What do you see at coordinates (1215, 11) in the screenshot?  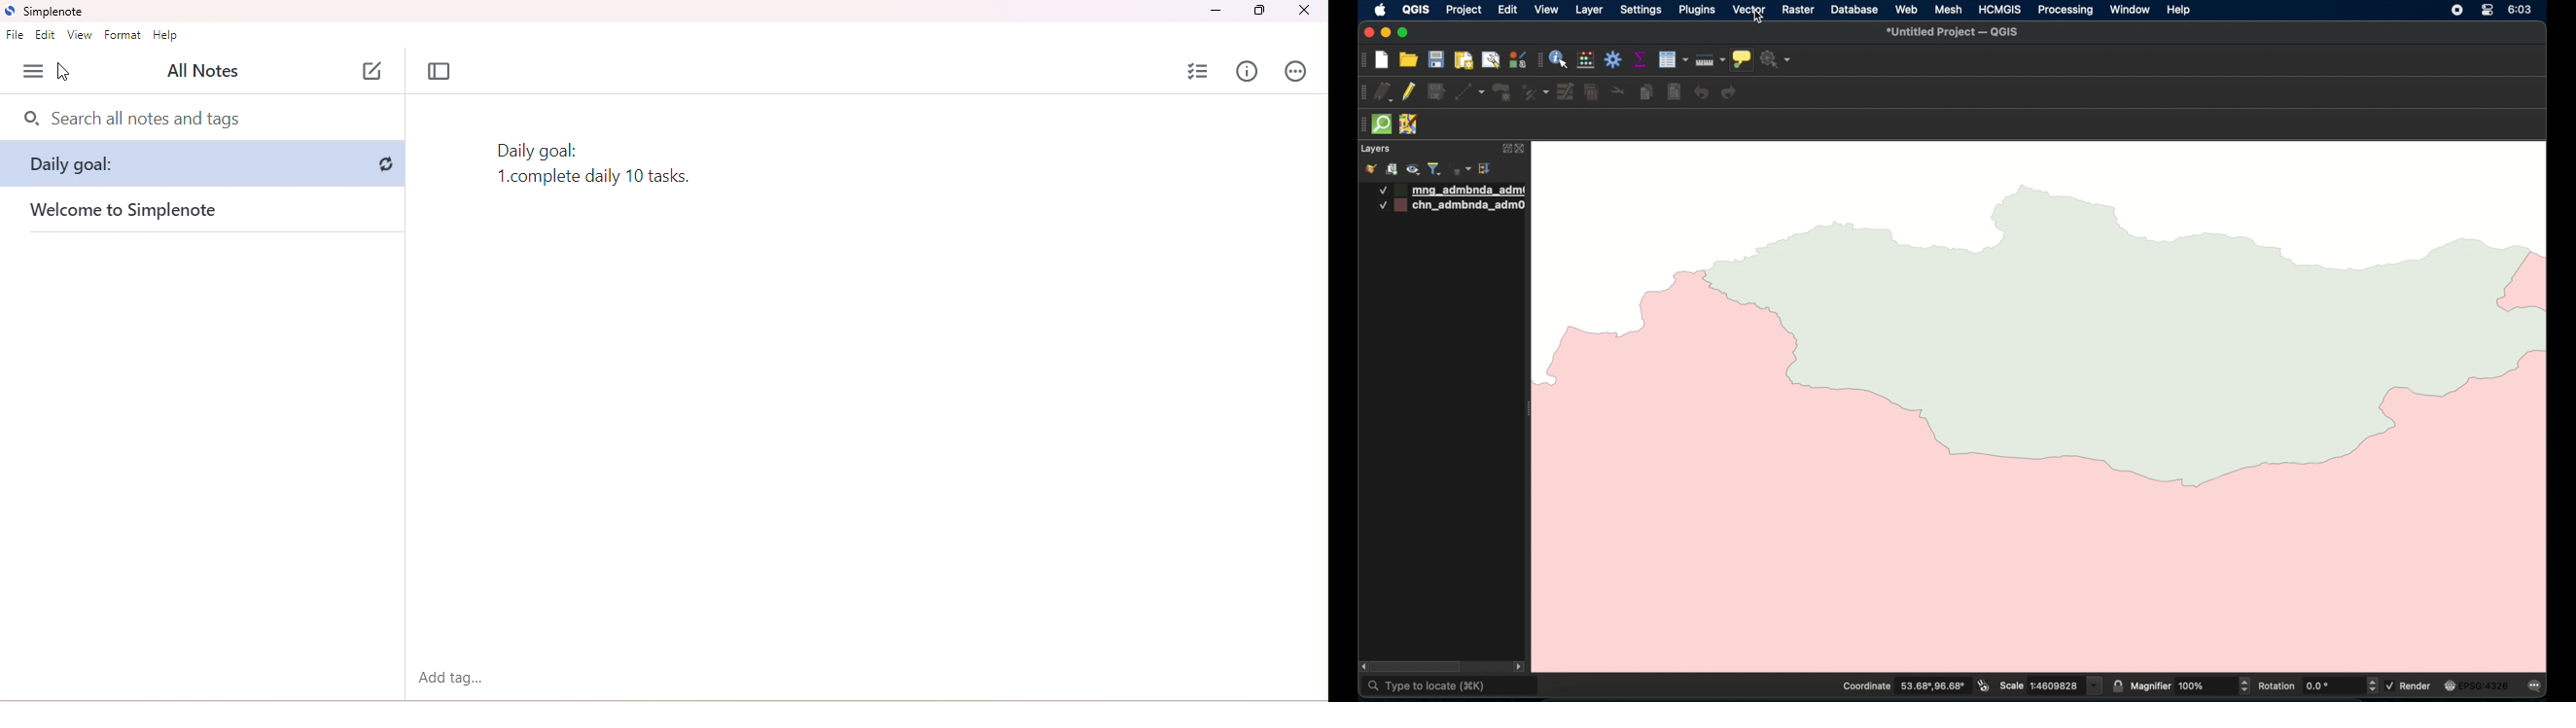 I see `minimize` at bounding box center [1215, 11].